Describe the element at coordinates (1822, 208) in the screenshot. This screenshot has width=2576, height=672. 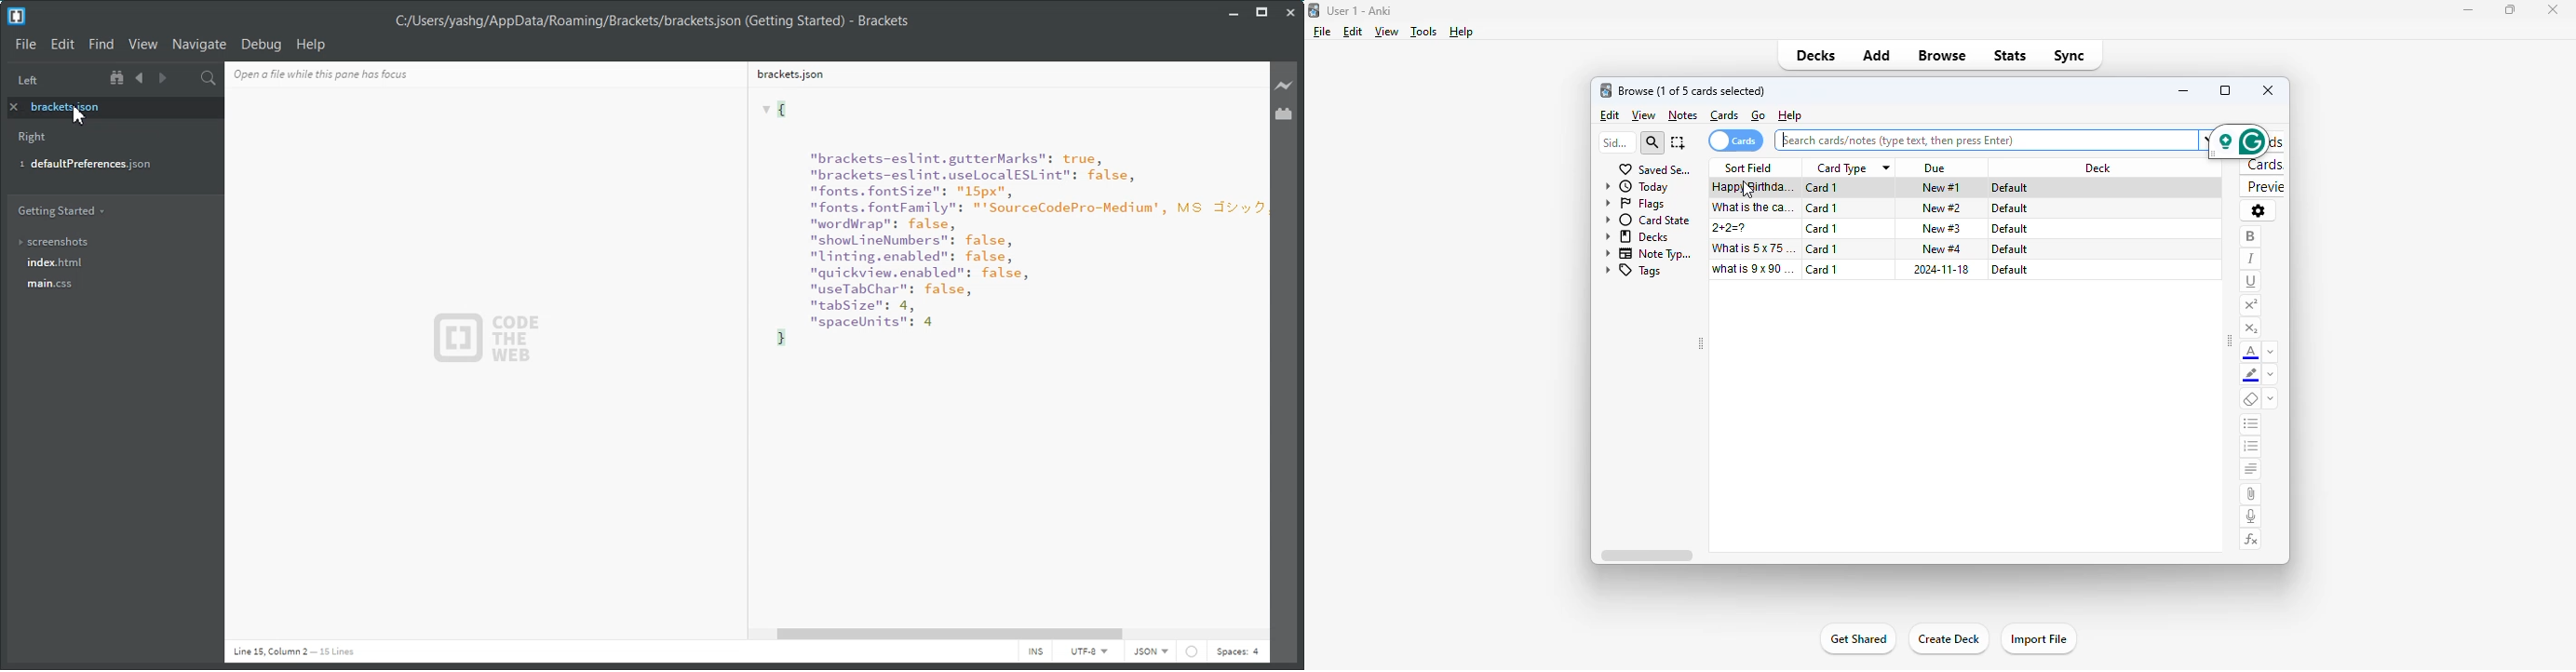
I see `card 1` at that location.